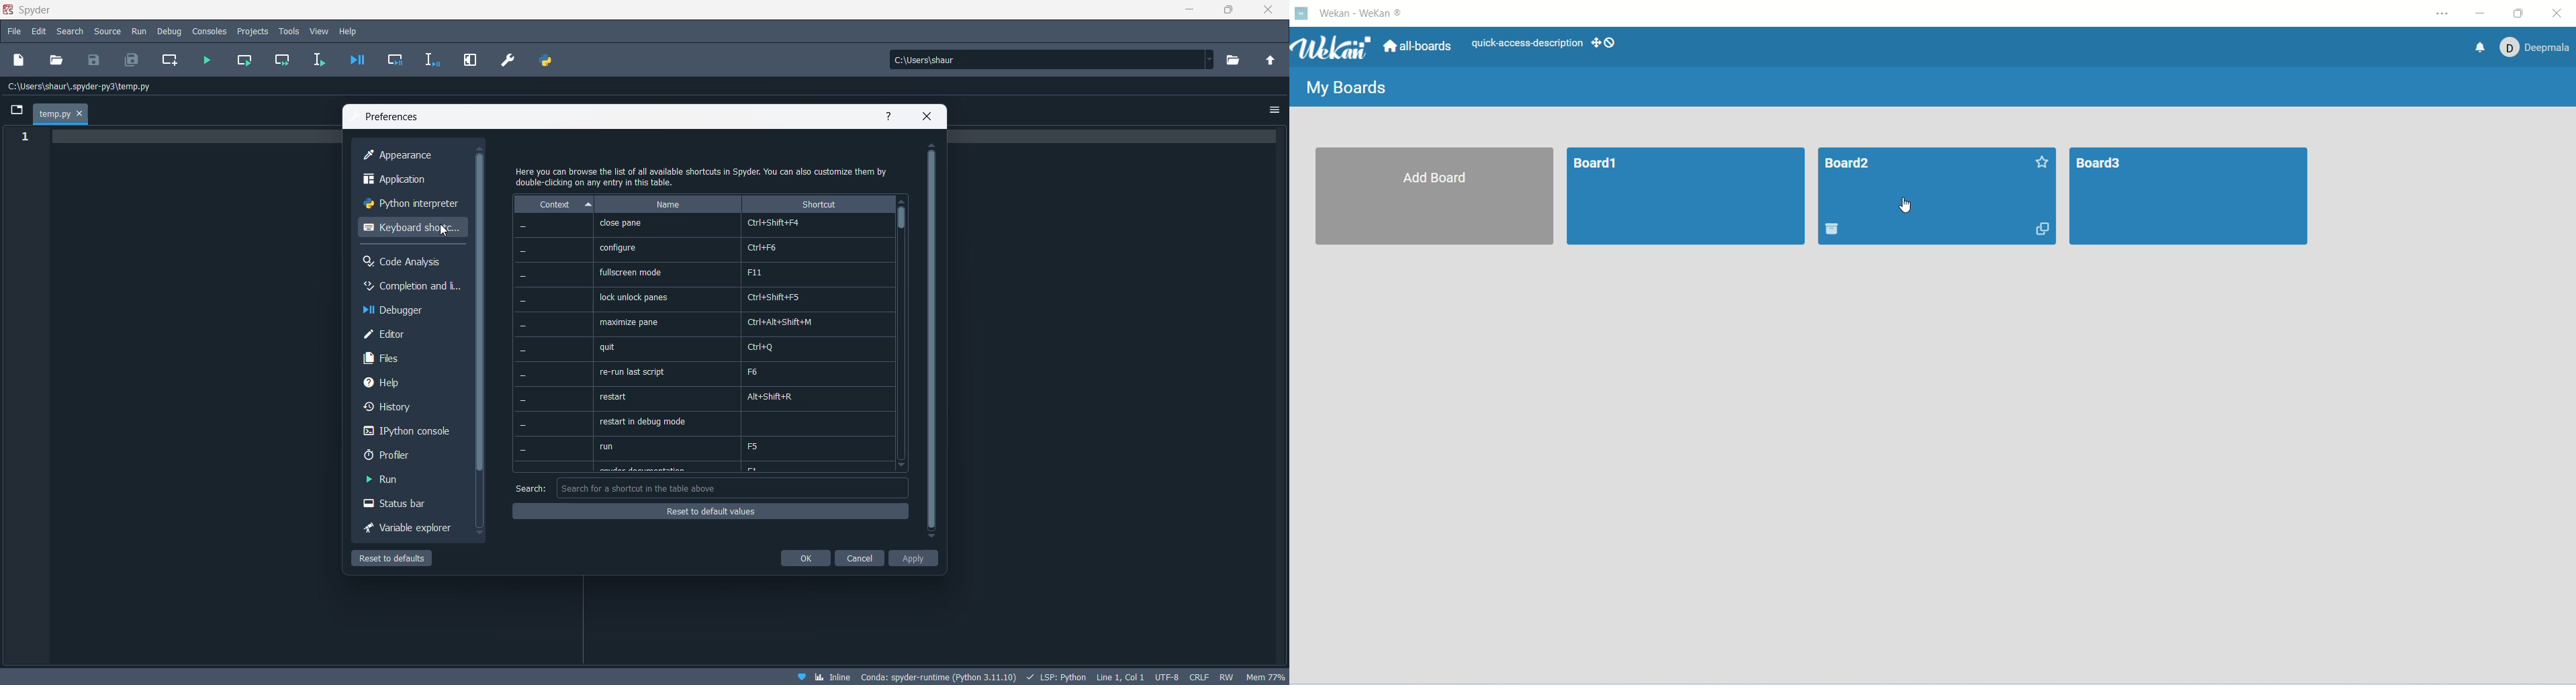 This screenshot has height=700, width=2576. I want to click on apply, so click(916, 558).